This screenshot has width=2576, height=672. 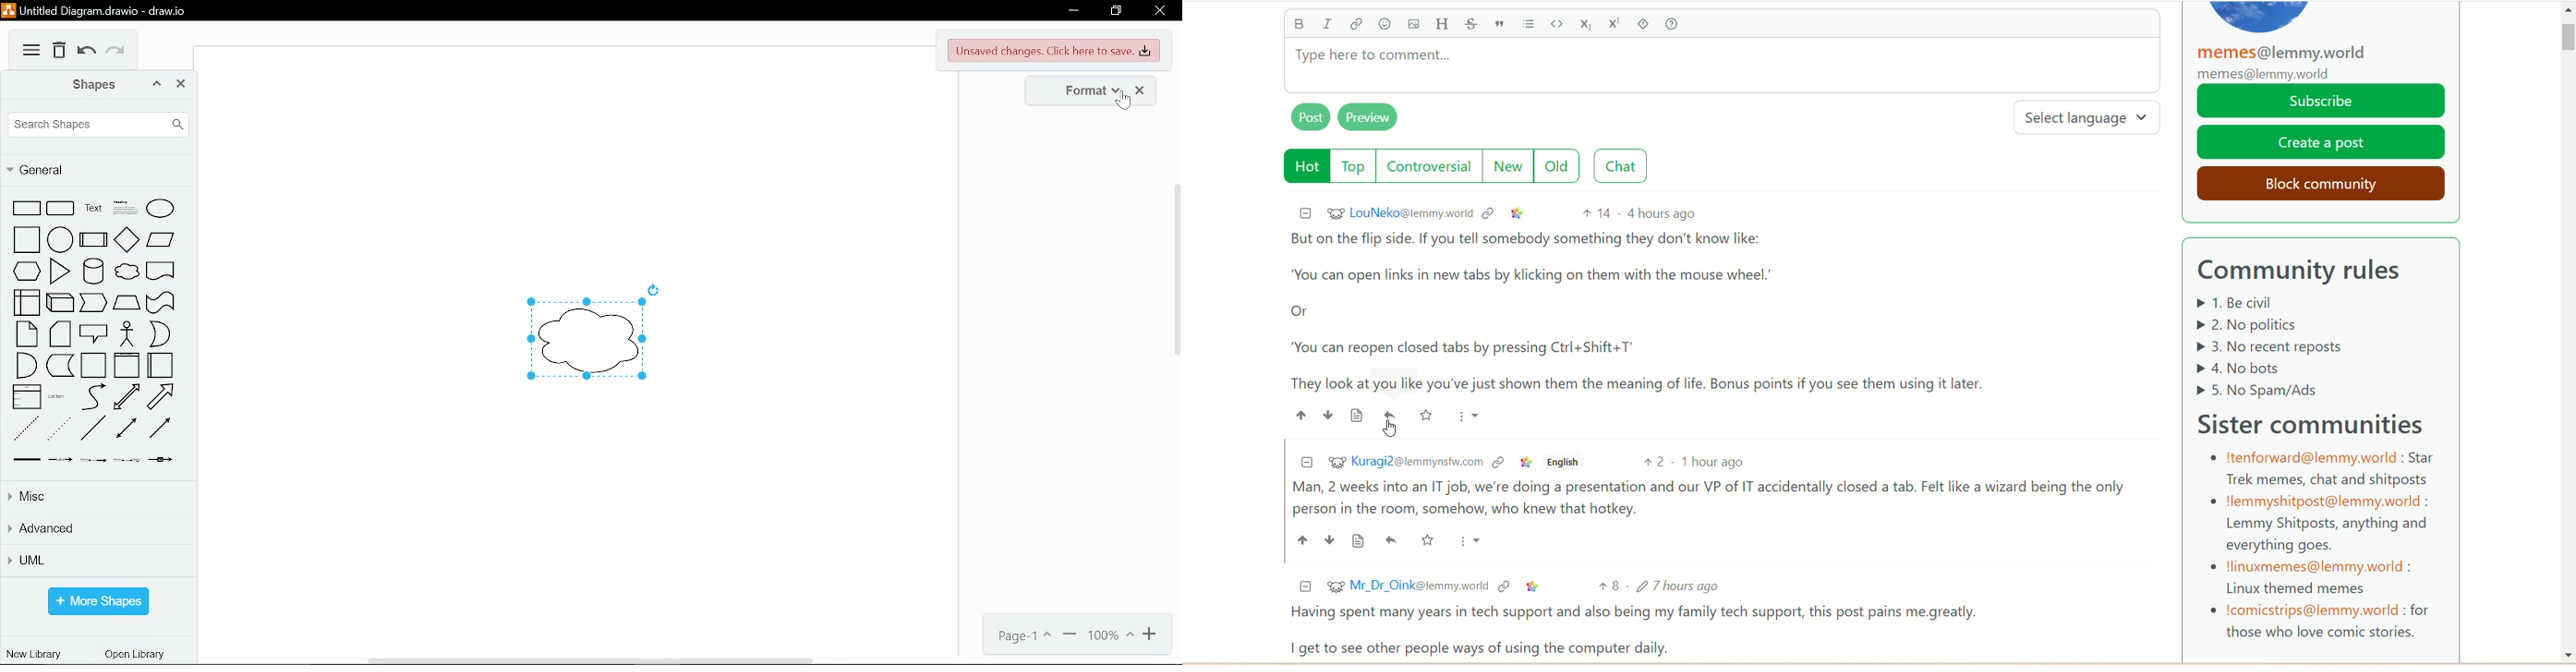 I want to click on or, so click(x=160, y=334).